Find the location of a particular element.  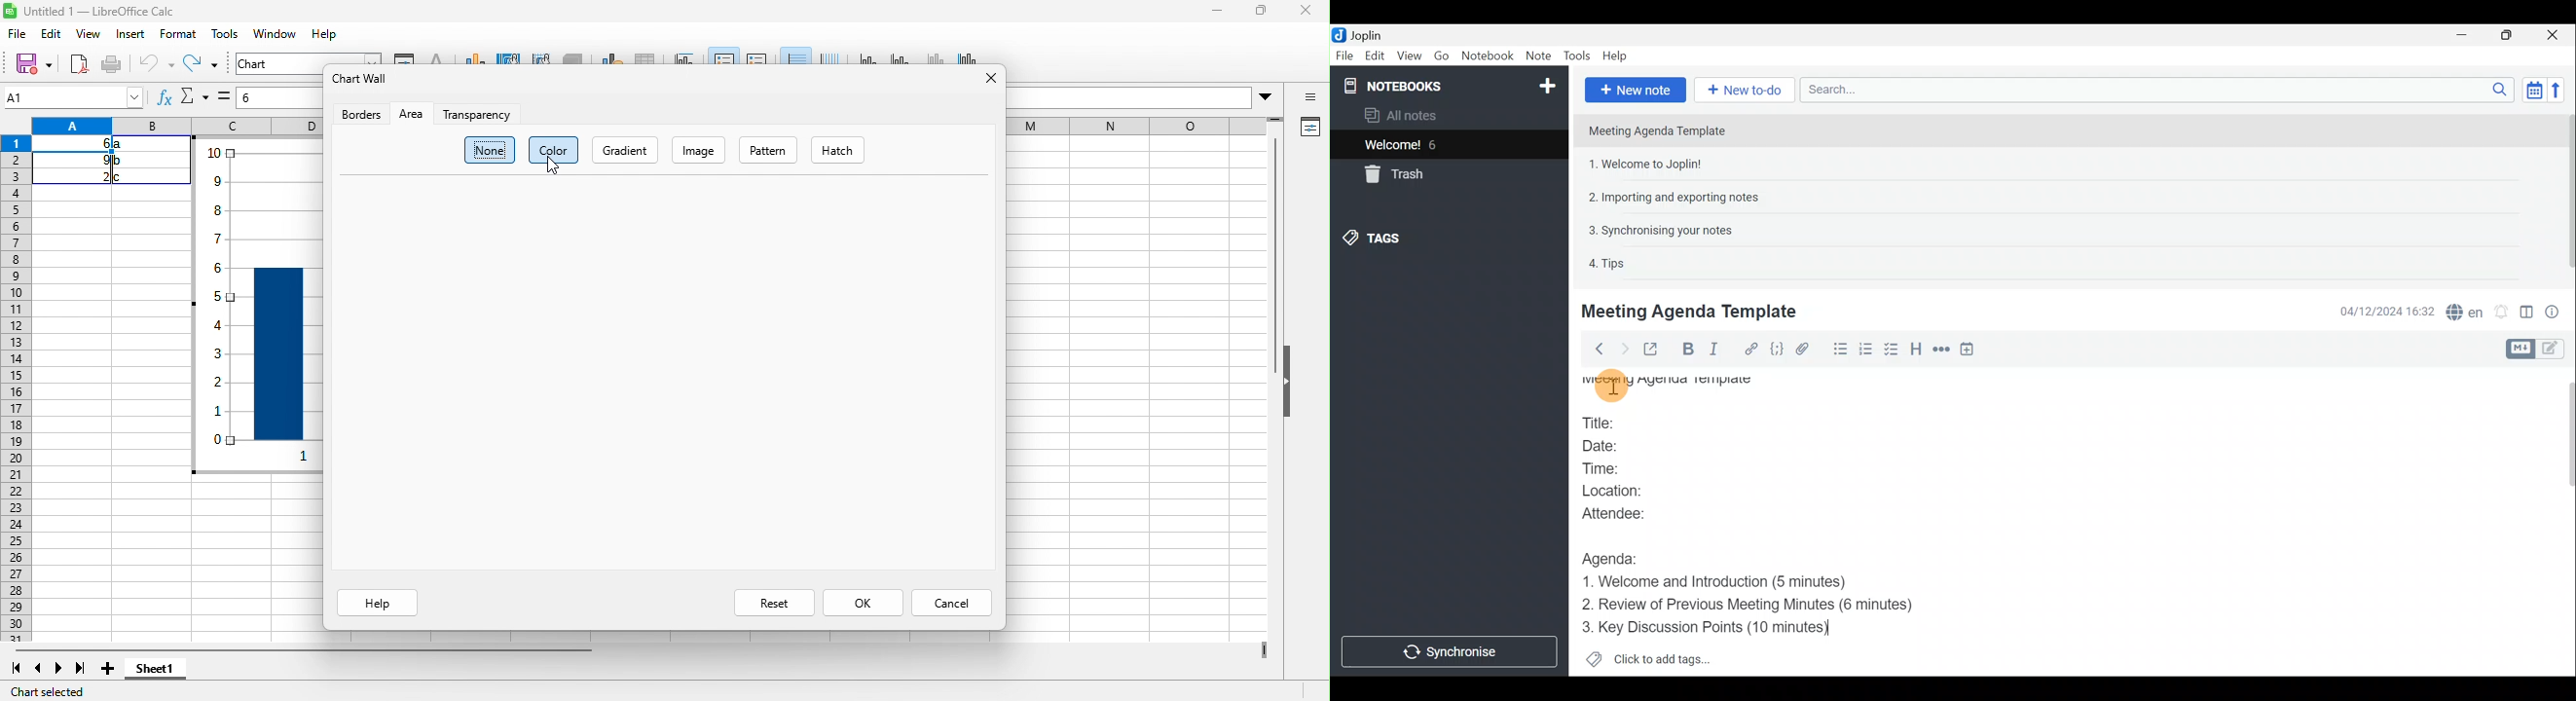

Meeting Agenda Template is located at coordinates (1658, 130).